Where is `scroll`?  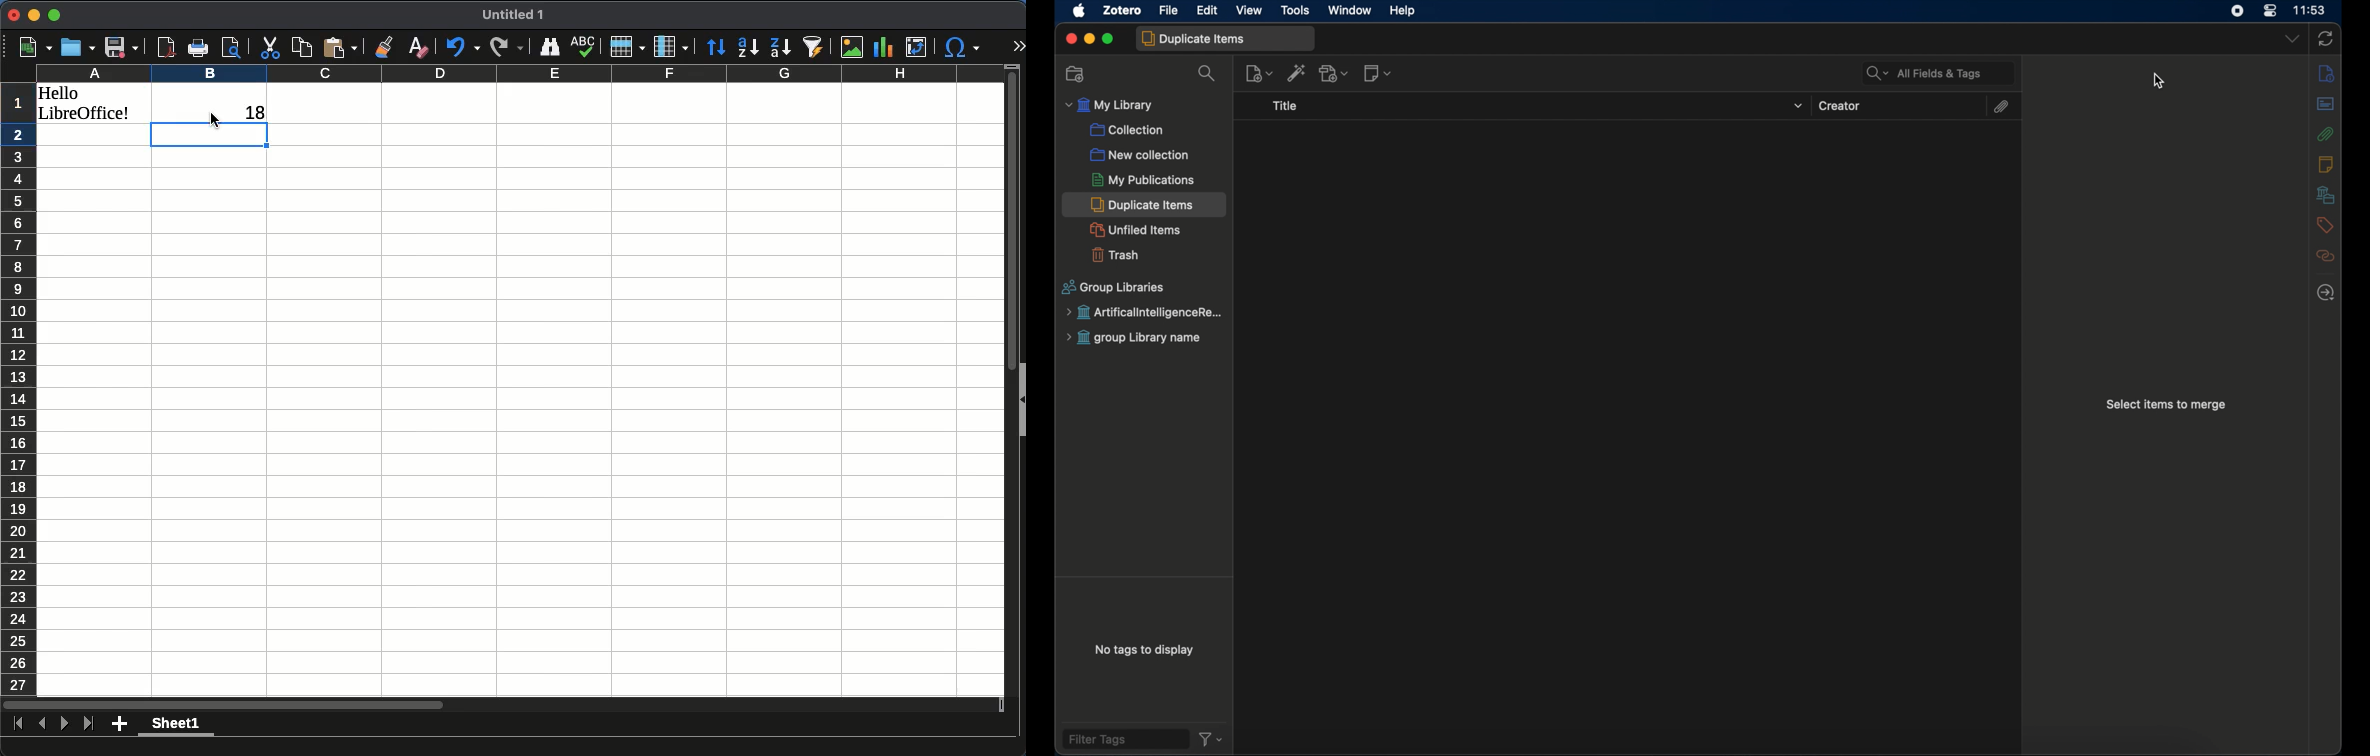 scroll is located at coordinates (1005, 381).